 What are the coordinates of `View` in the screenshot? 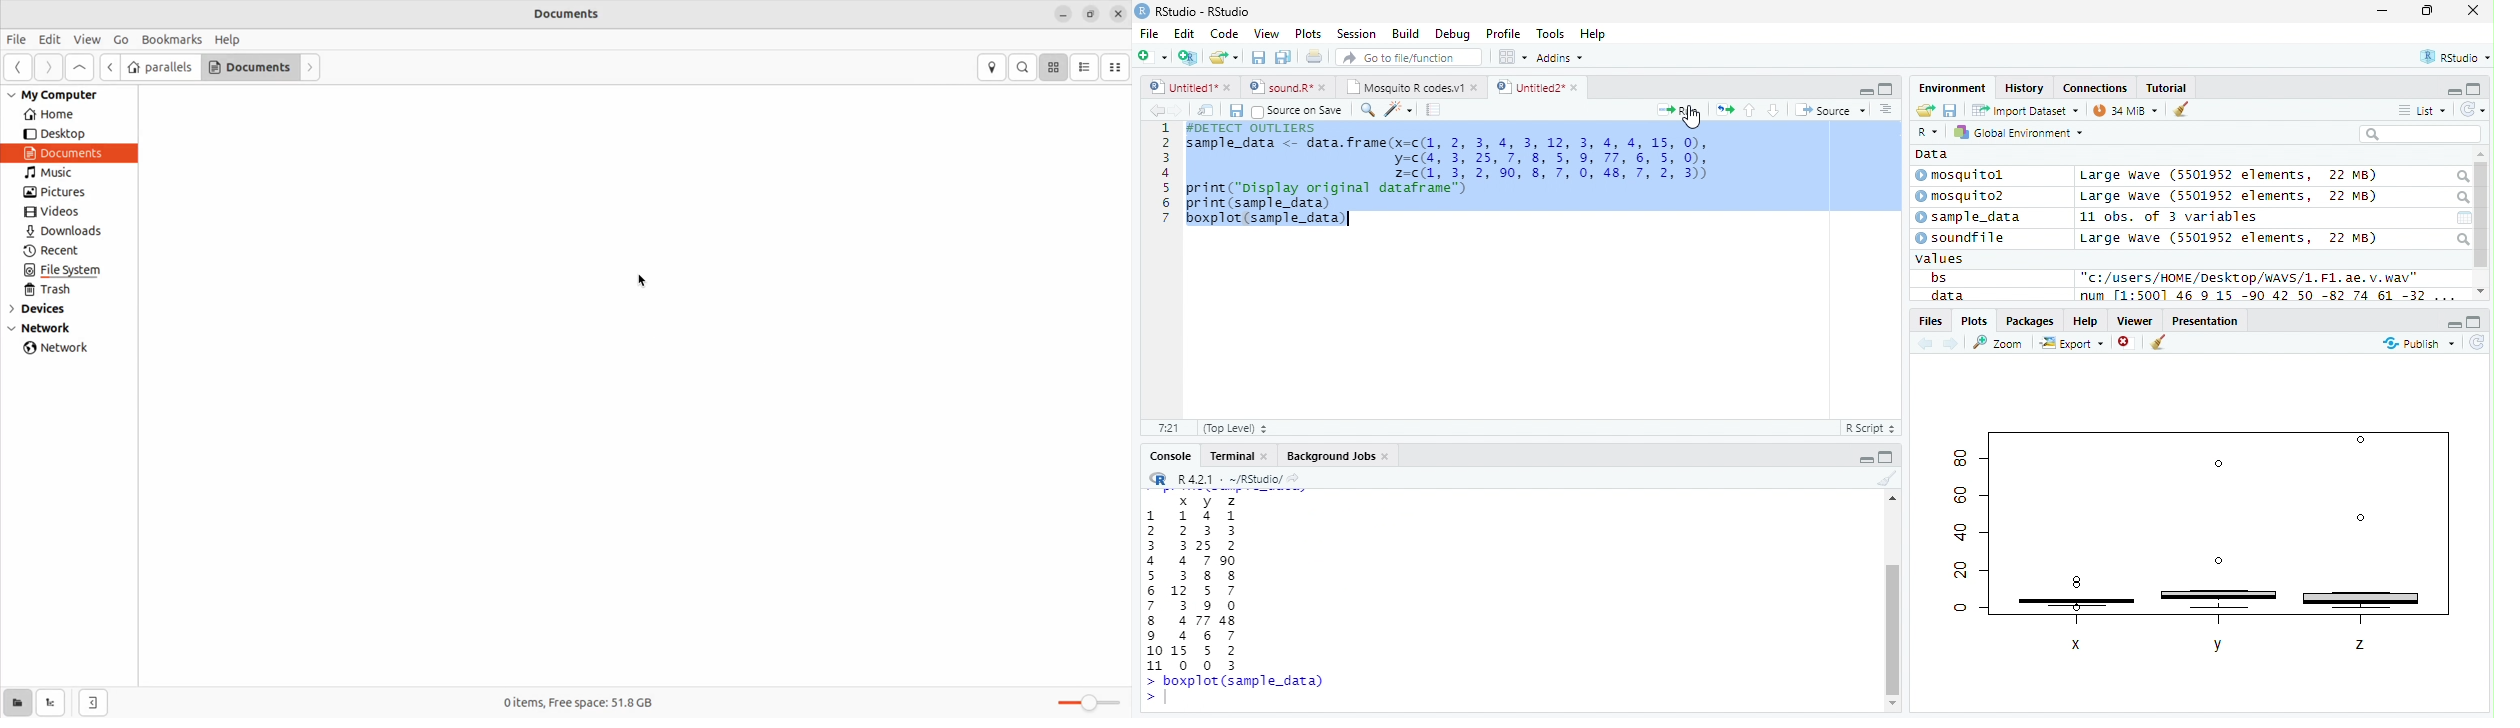 It's located at (1268, 33).